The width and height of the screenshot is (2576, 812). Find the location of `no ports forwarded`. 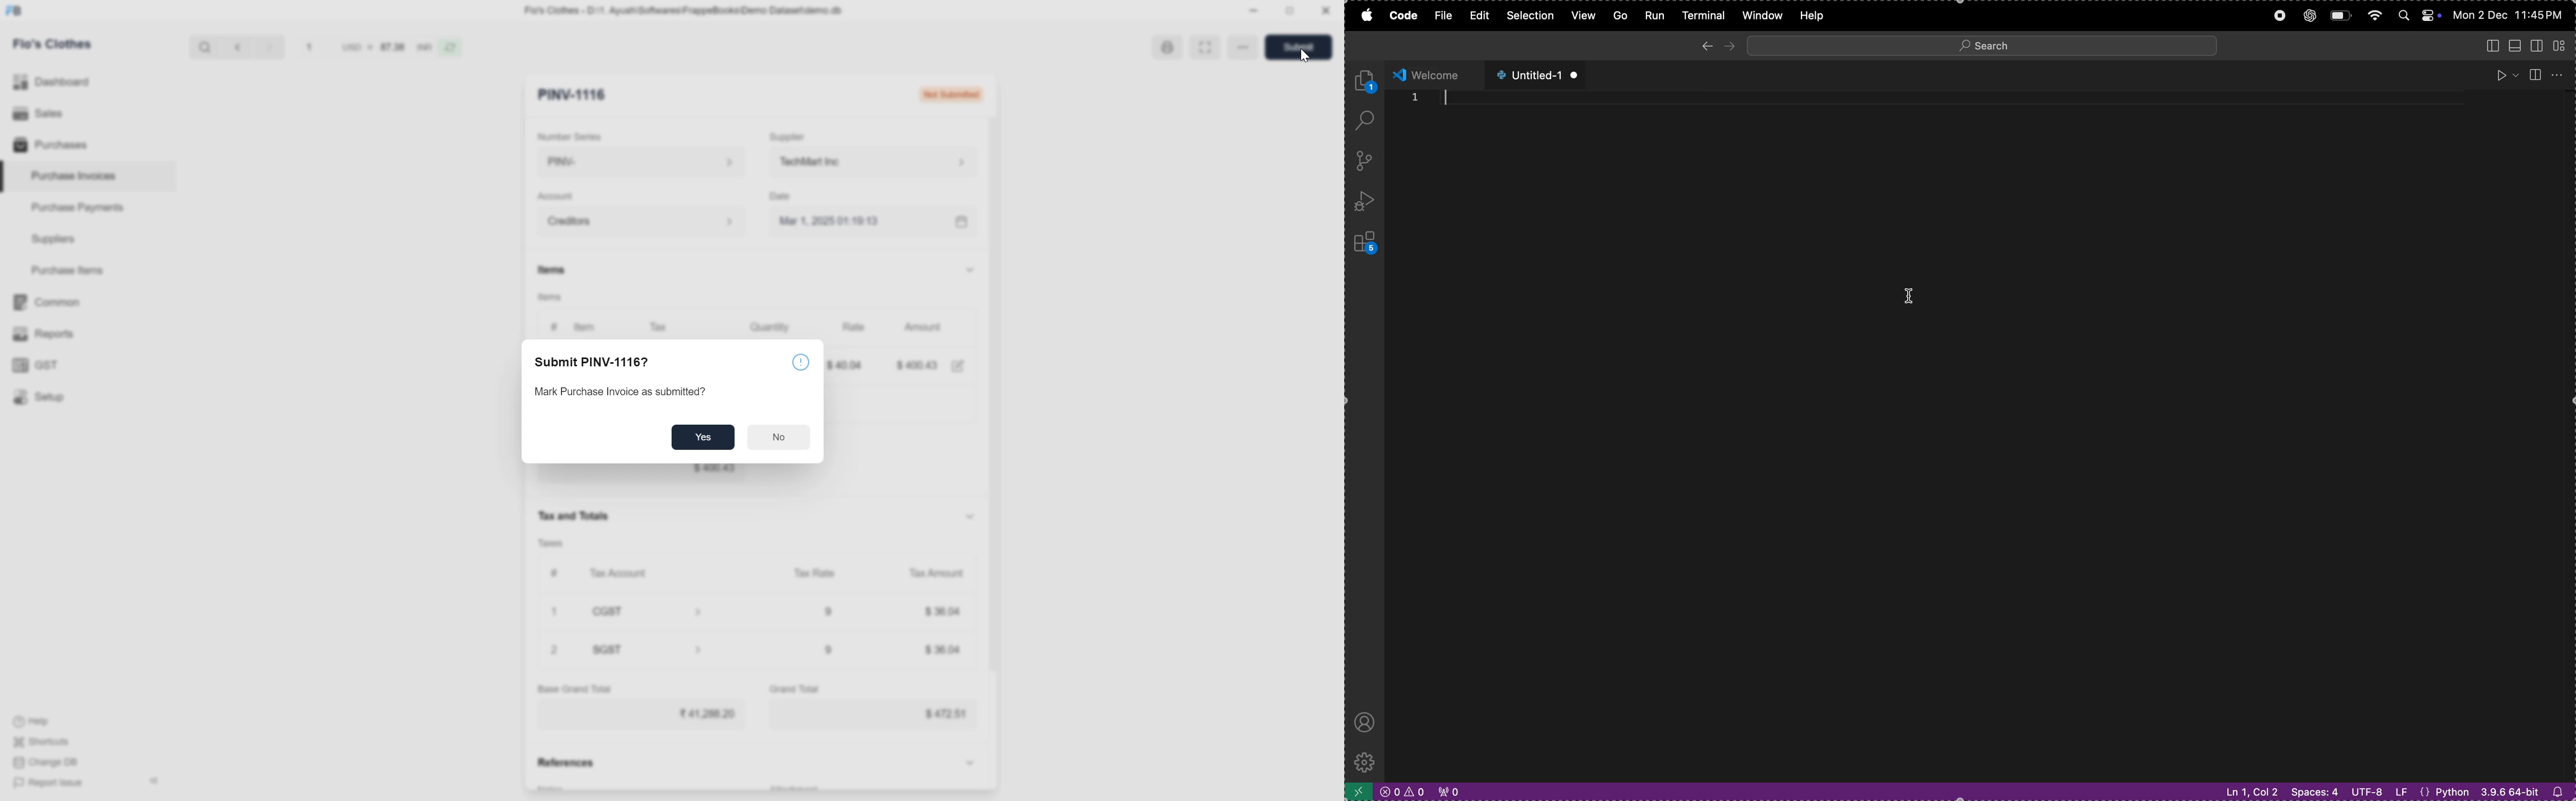

no ports forwarded is located at coordinates (1448, 792).